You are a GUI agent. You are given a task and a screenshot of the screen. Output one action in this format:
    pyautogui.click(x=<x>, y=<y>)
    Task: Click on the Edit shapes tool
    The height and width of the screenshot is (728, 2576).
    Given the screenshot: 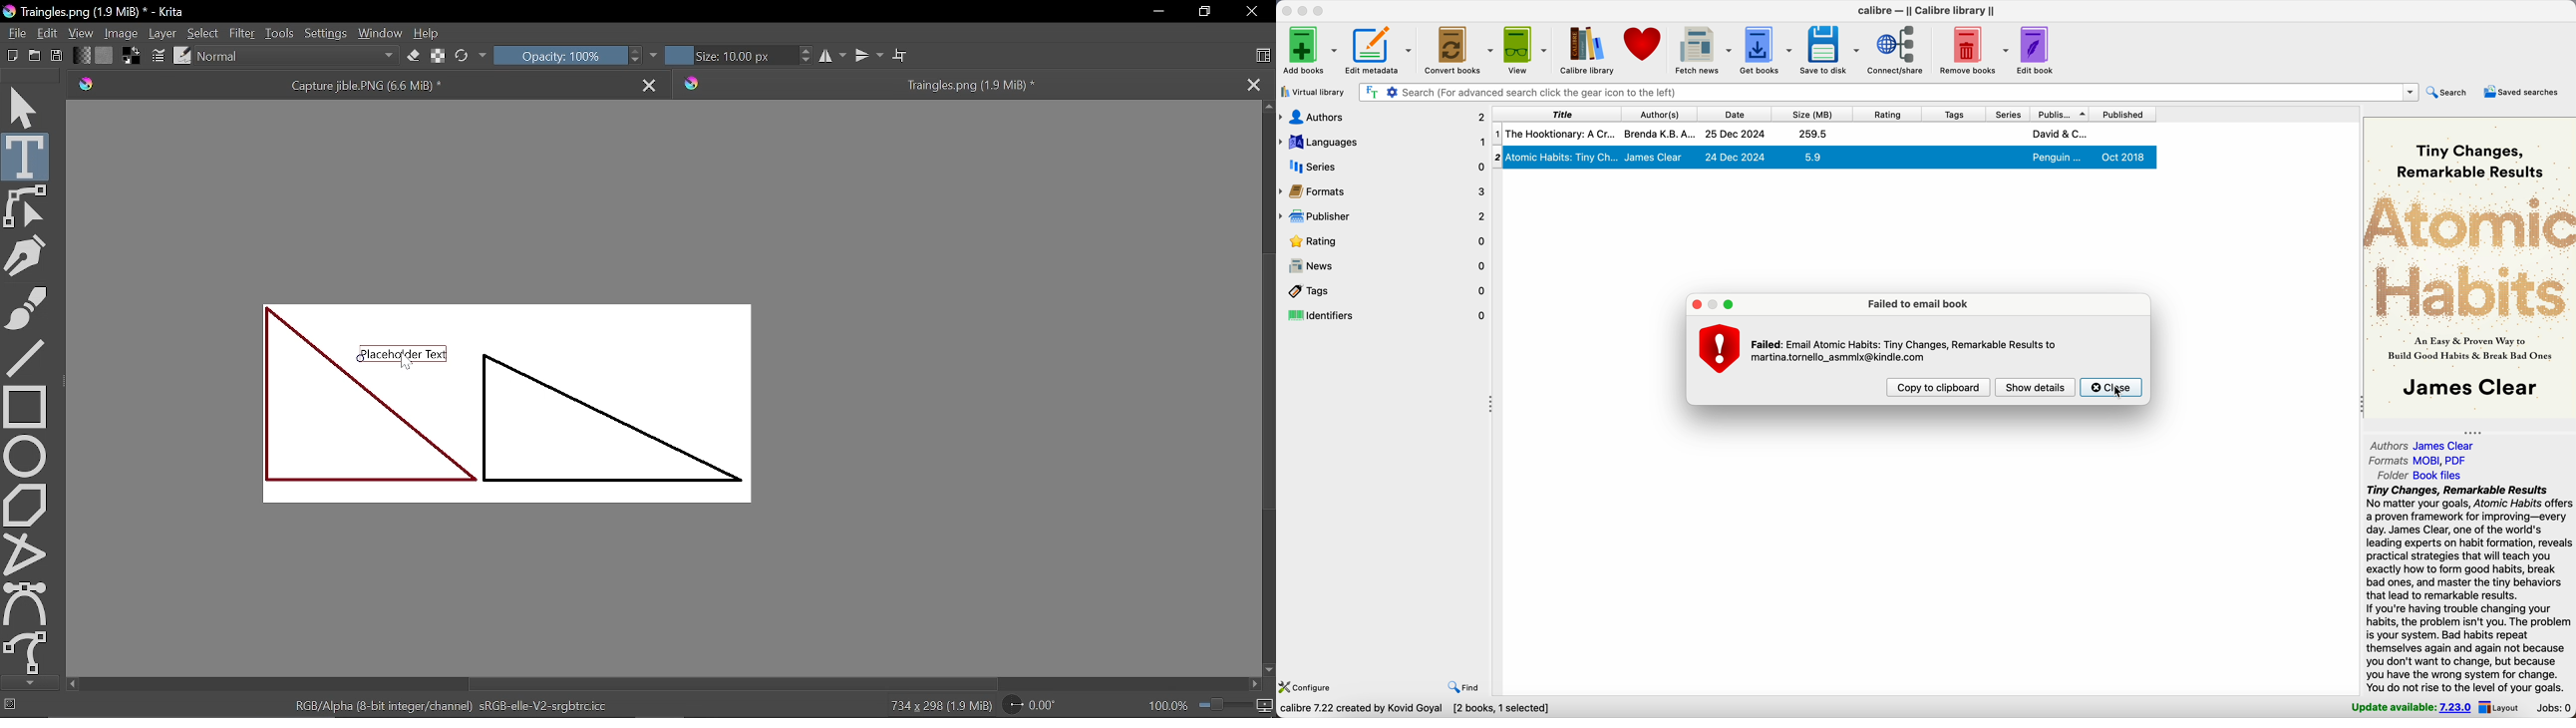 What is the action you would take?
    pyautogui.click(x=29, y=206)
    